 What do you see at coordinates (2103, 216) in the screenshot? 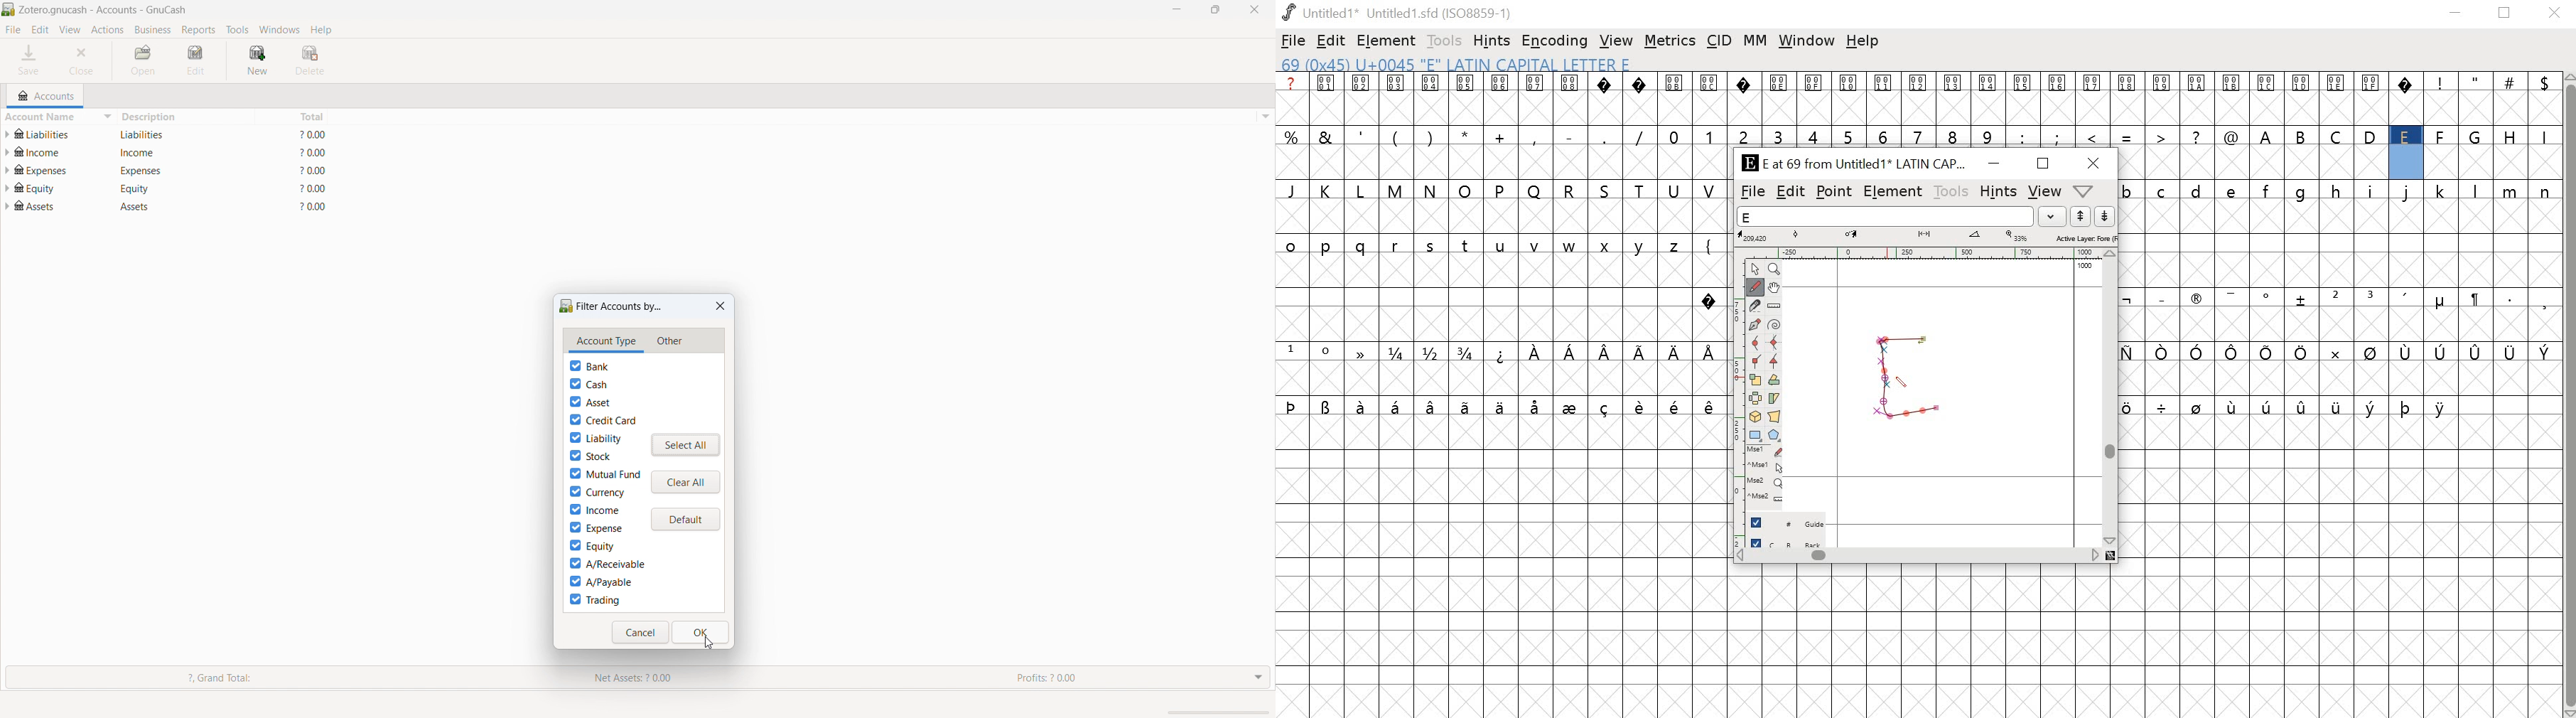
I see `down` at bounding box center [2103, 216].